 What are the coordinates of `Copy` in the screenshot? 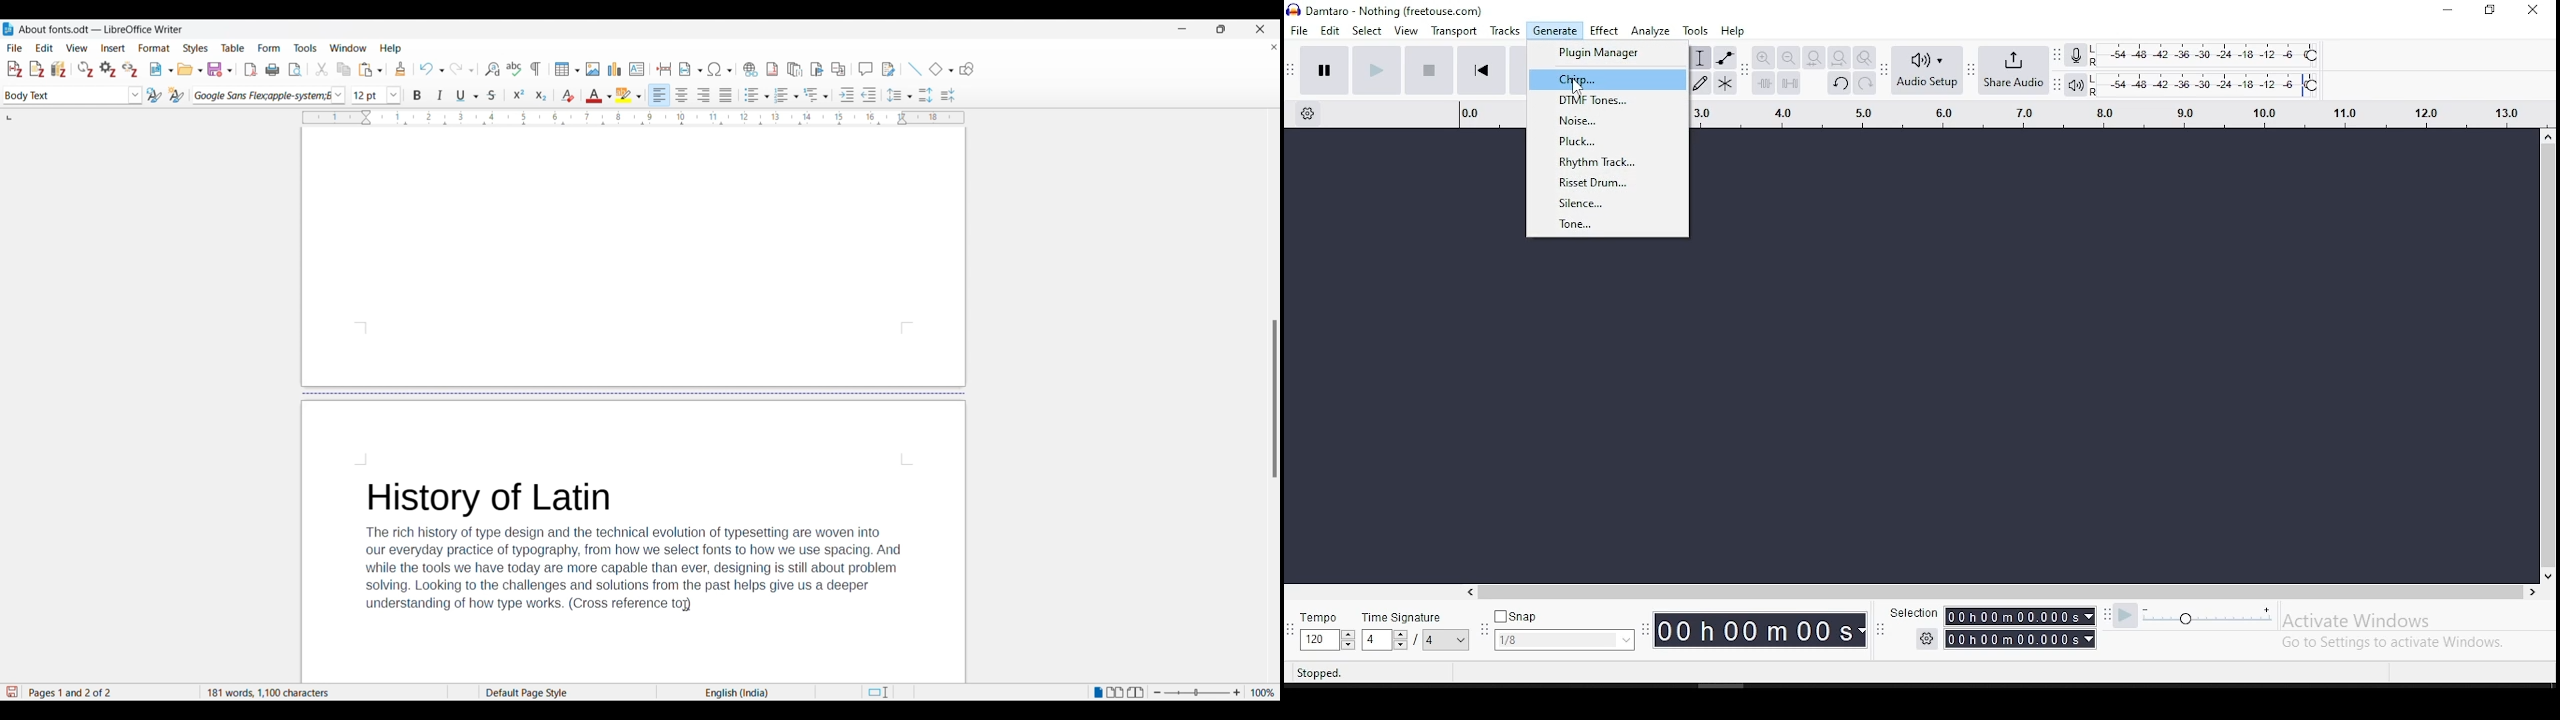 It's located at (344, 70).